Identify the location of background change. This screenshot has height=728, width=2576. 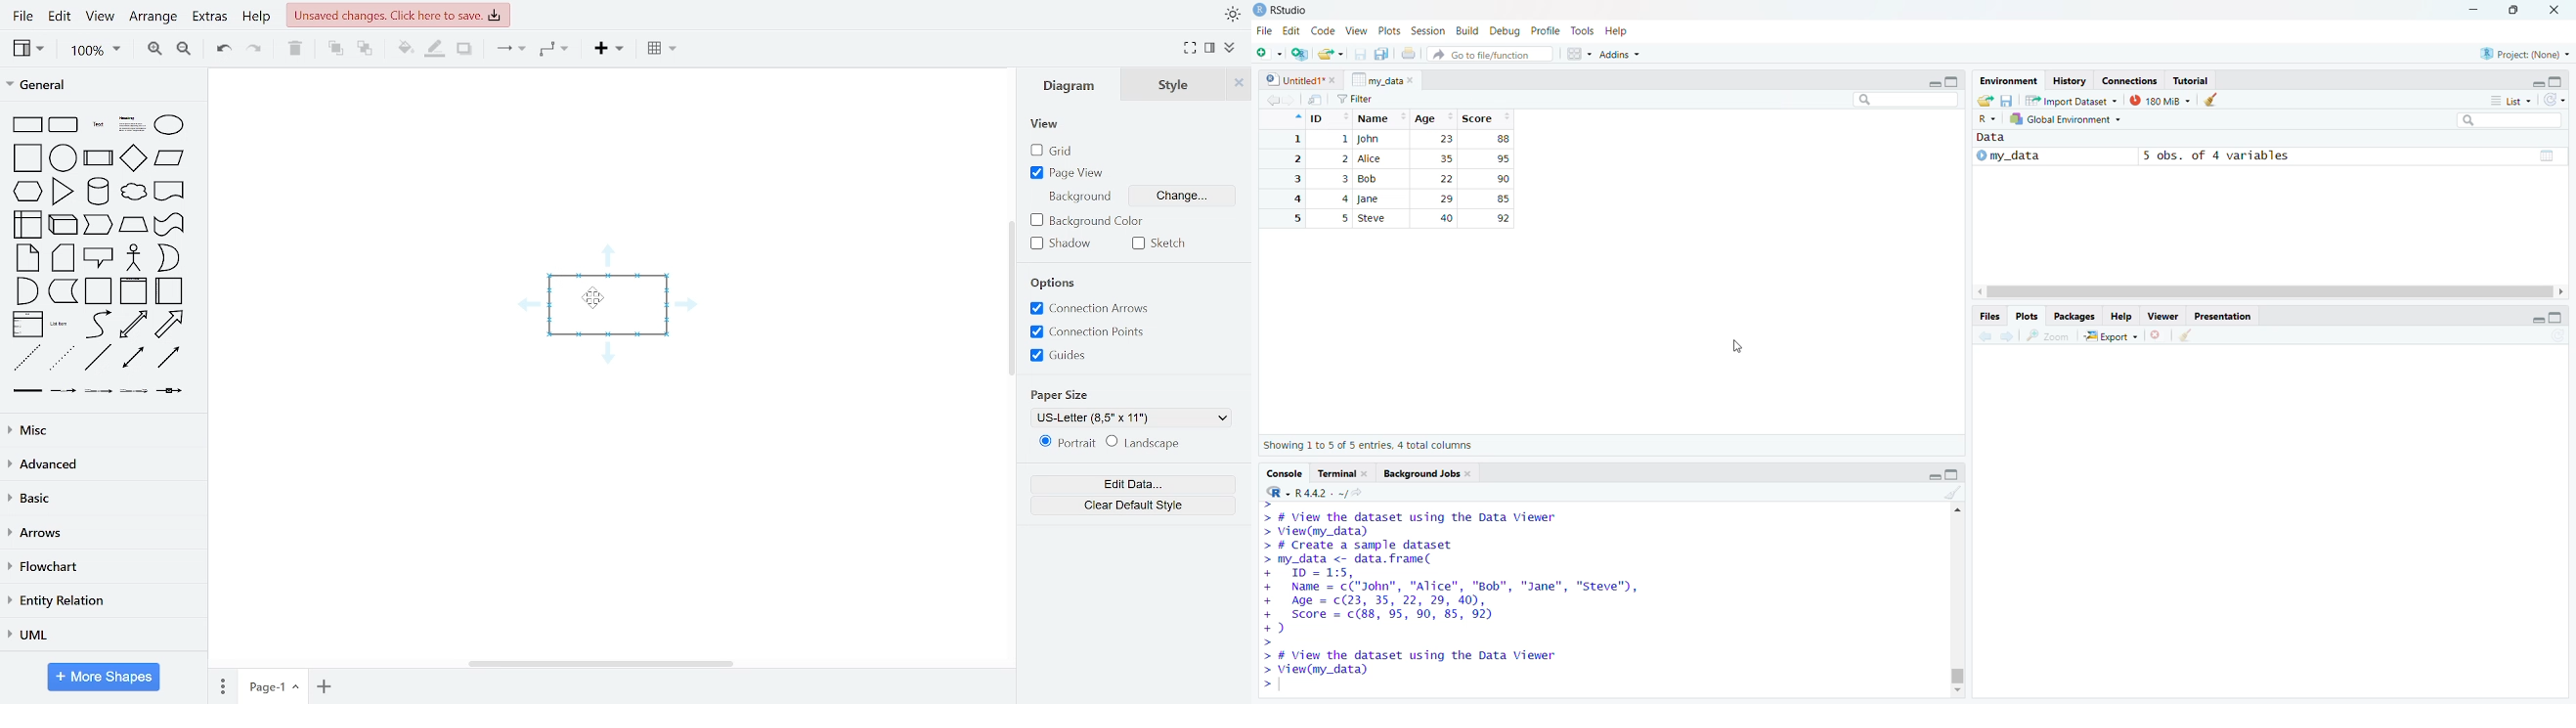
(1180, 197).